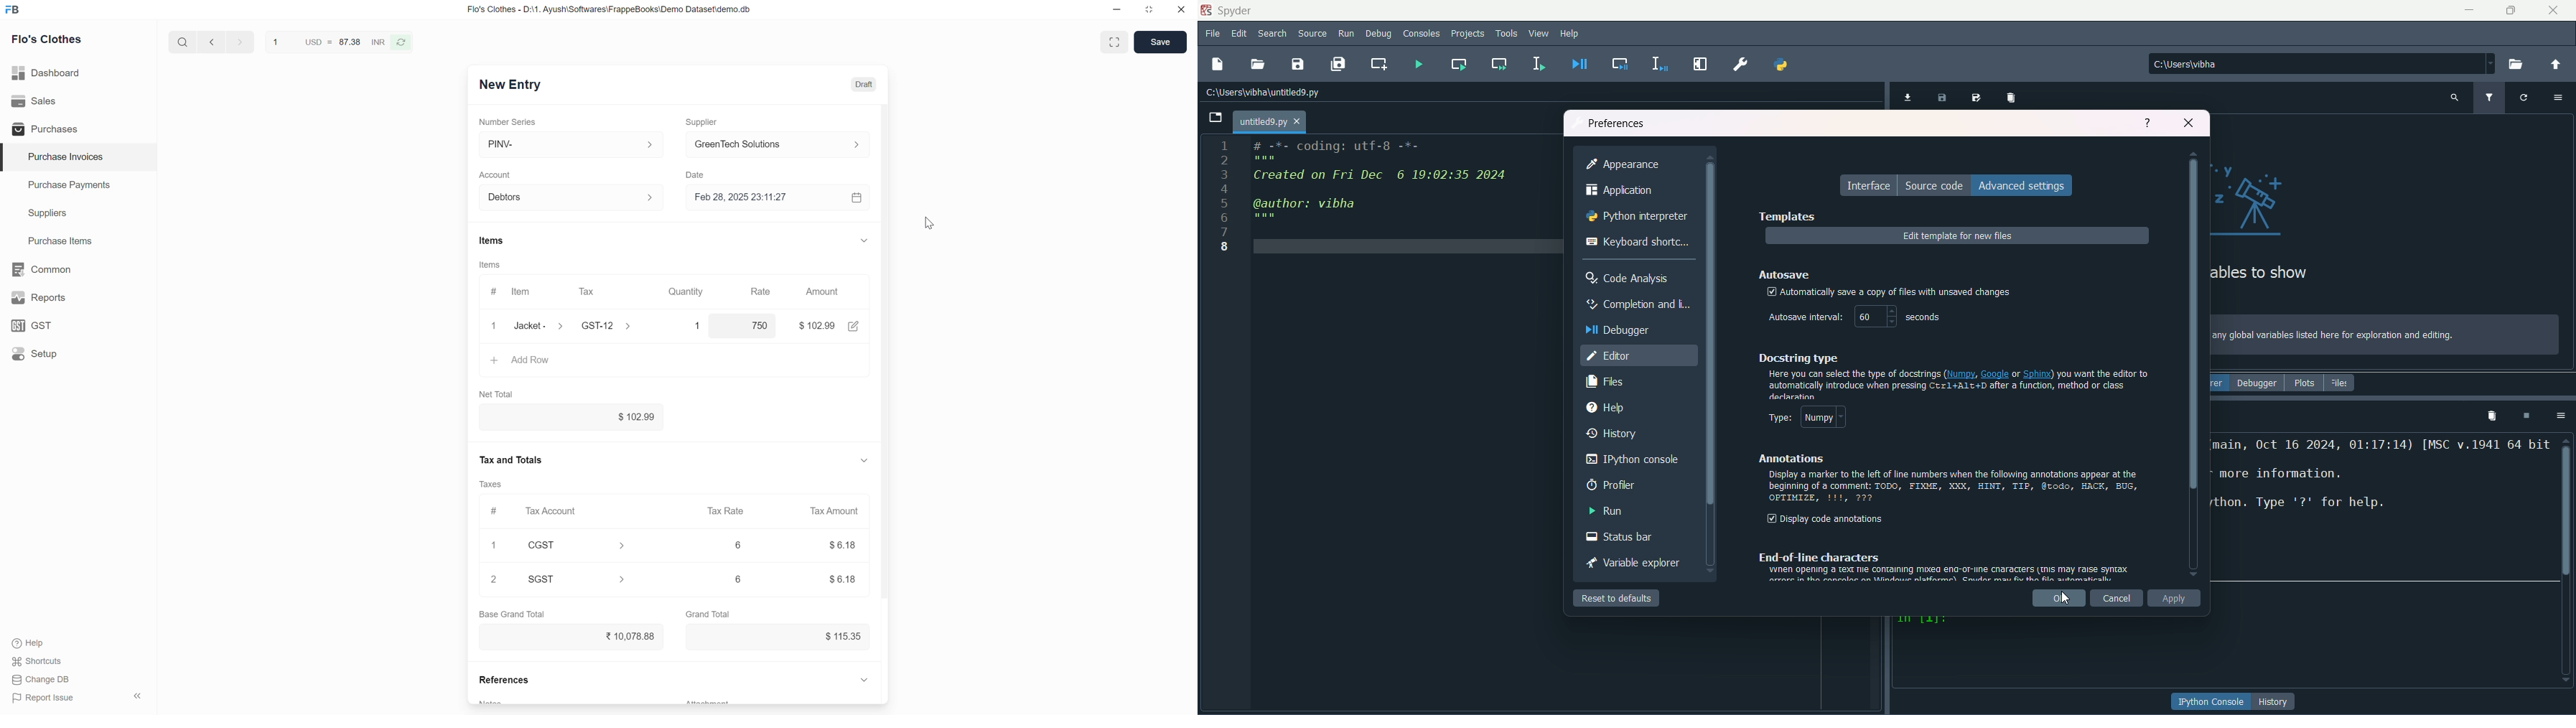 The height and width of the screenshot is (728, 2576). What do you see at coordinates (745, 325) in the screenshot?
I see `750` at bounding box center [745, 325].